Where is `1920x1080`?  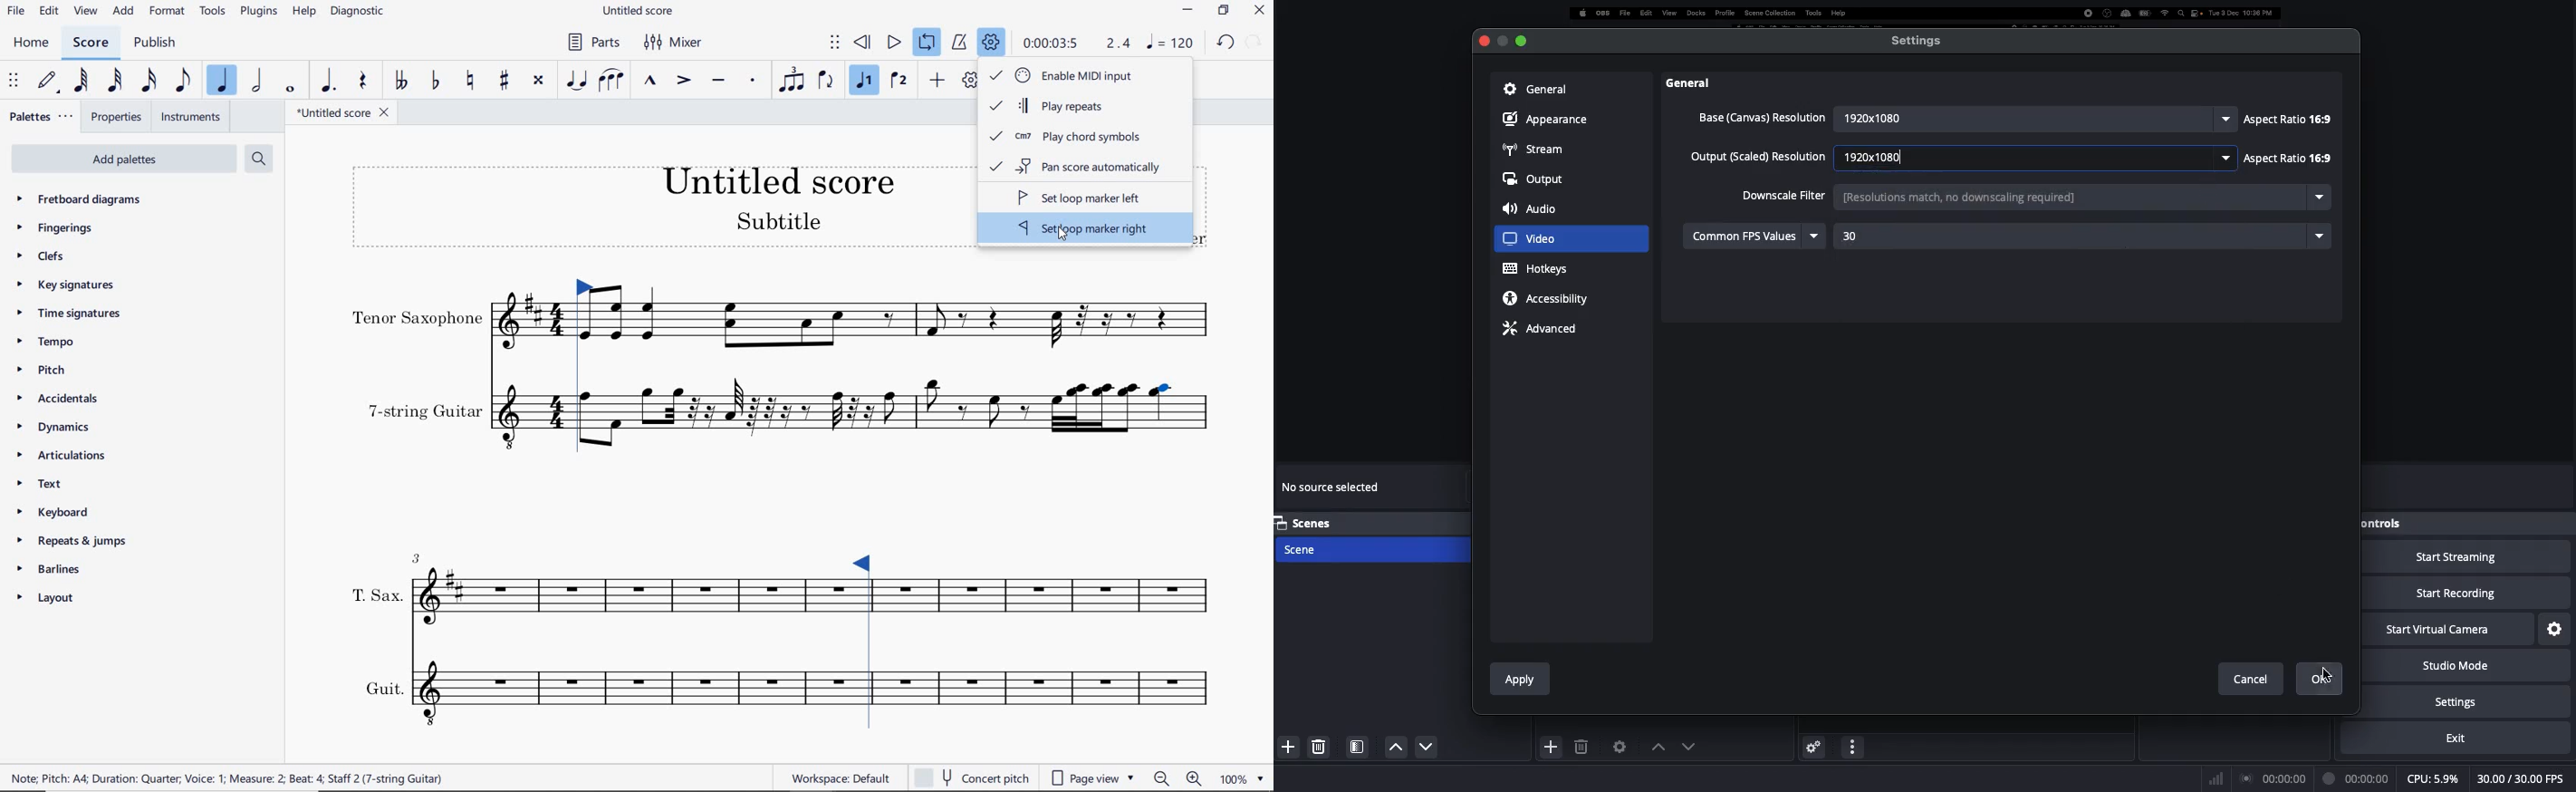
1920x1080 is located at coordinates (2030, 116).